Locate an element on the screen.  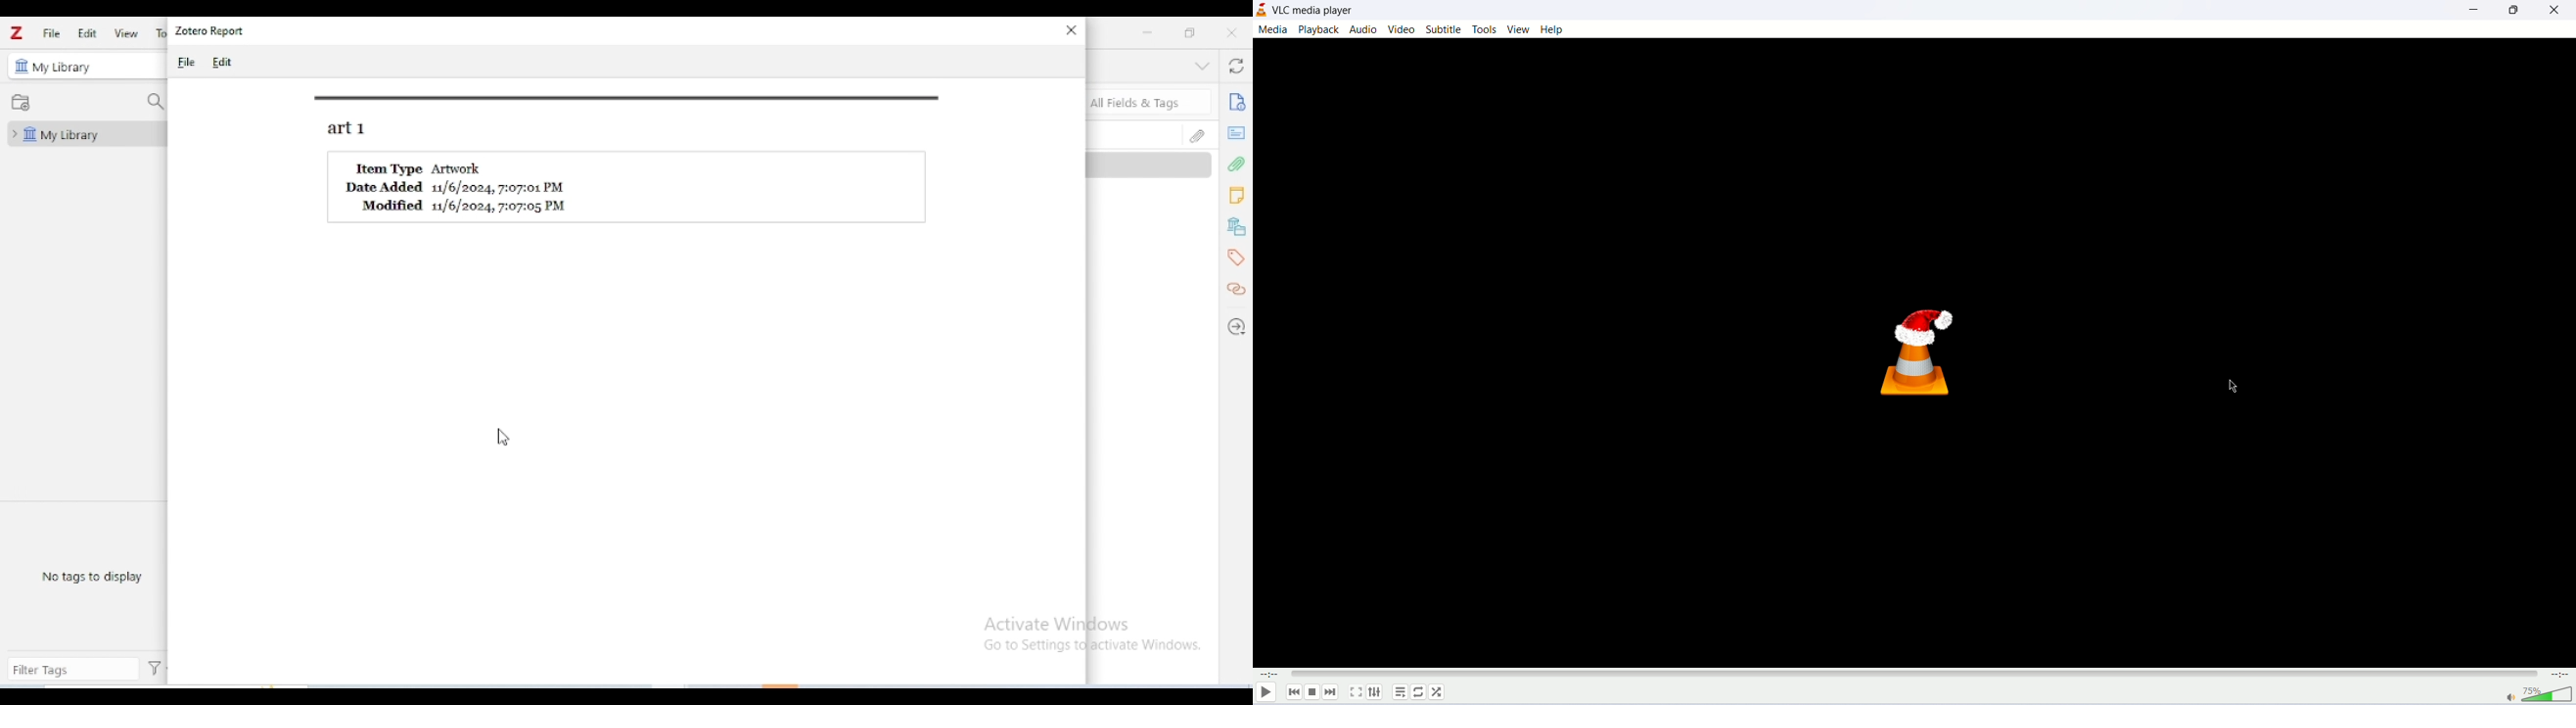
play/pause is located at coordinates (1267, 694).